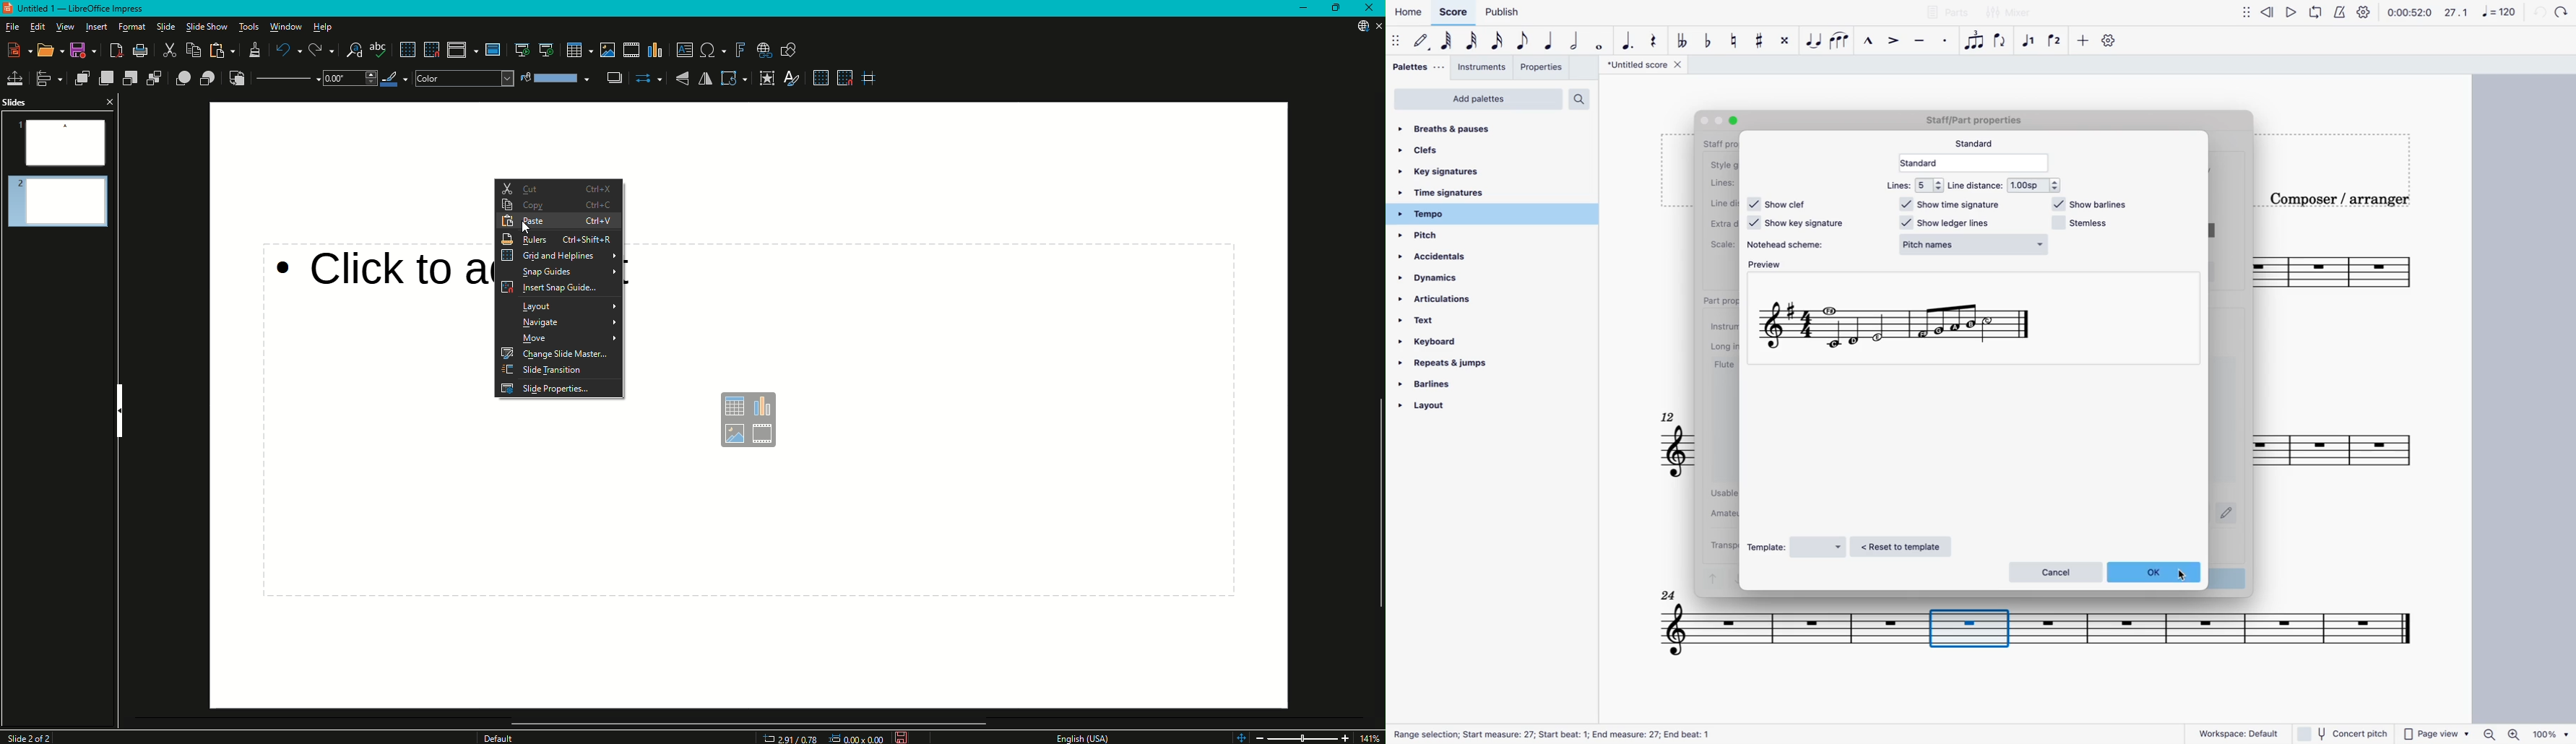  Describe the element at coordinates (140, 50) in the screenshot. I see `Print` at that location.